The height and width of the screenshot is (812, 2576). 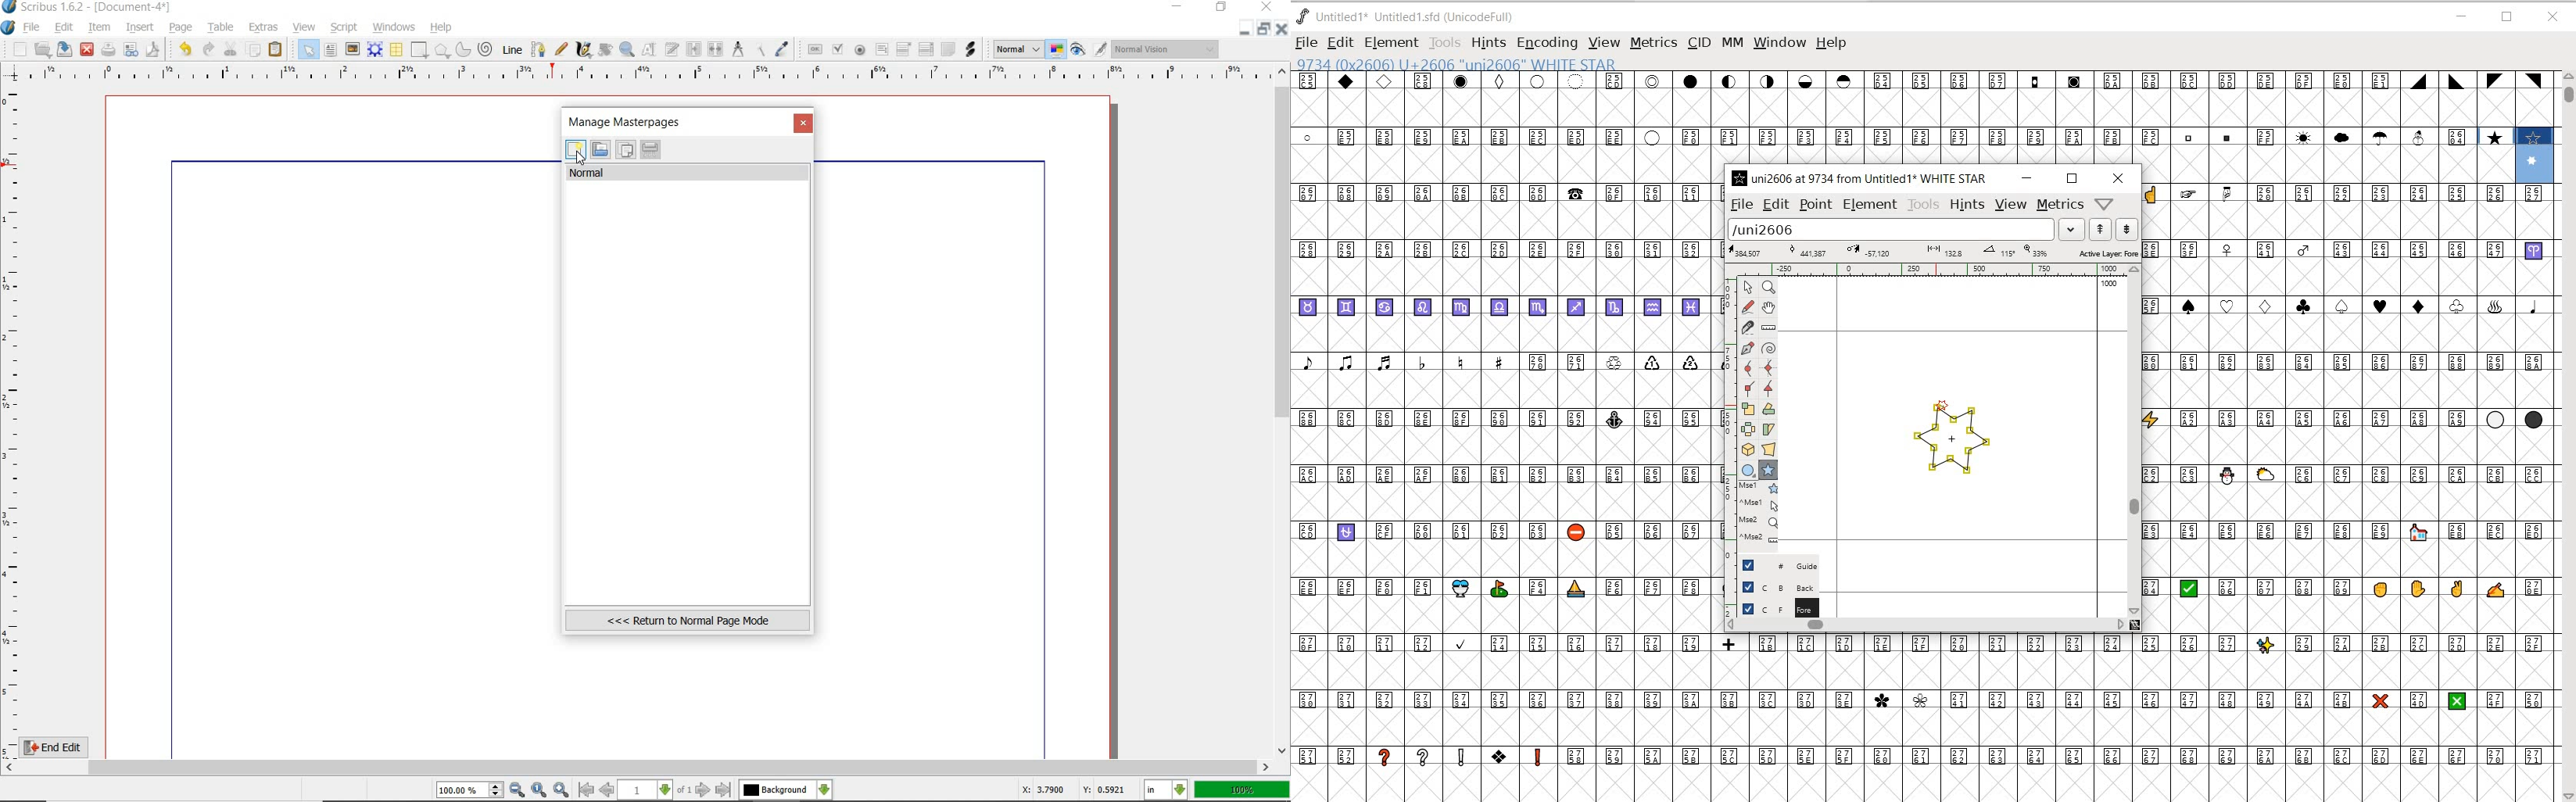 I want to click on GLYPHY CHARACTERS & NUMBERS, so click(x=1933, y=715).